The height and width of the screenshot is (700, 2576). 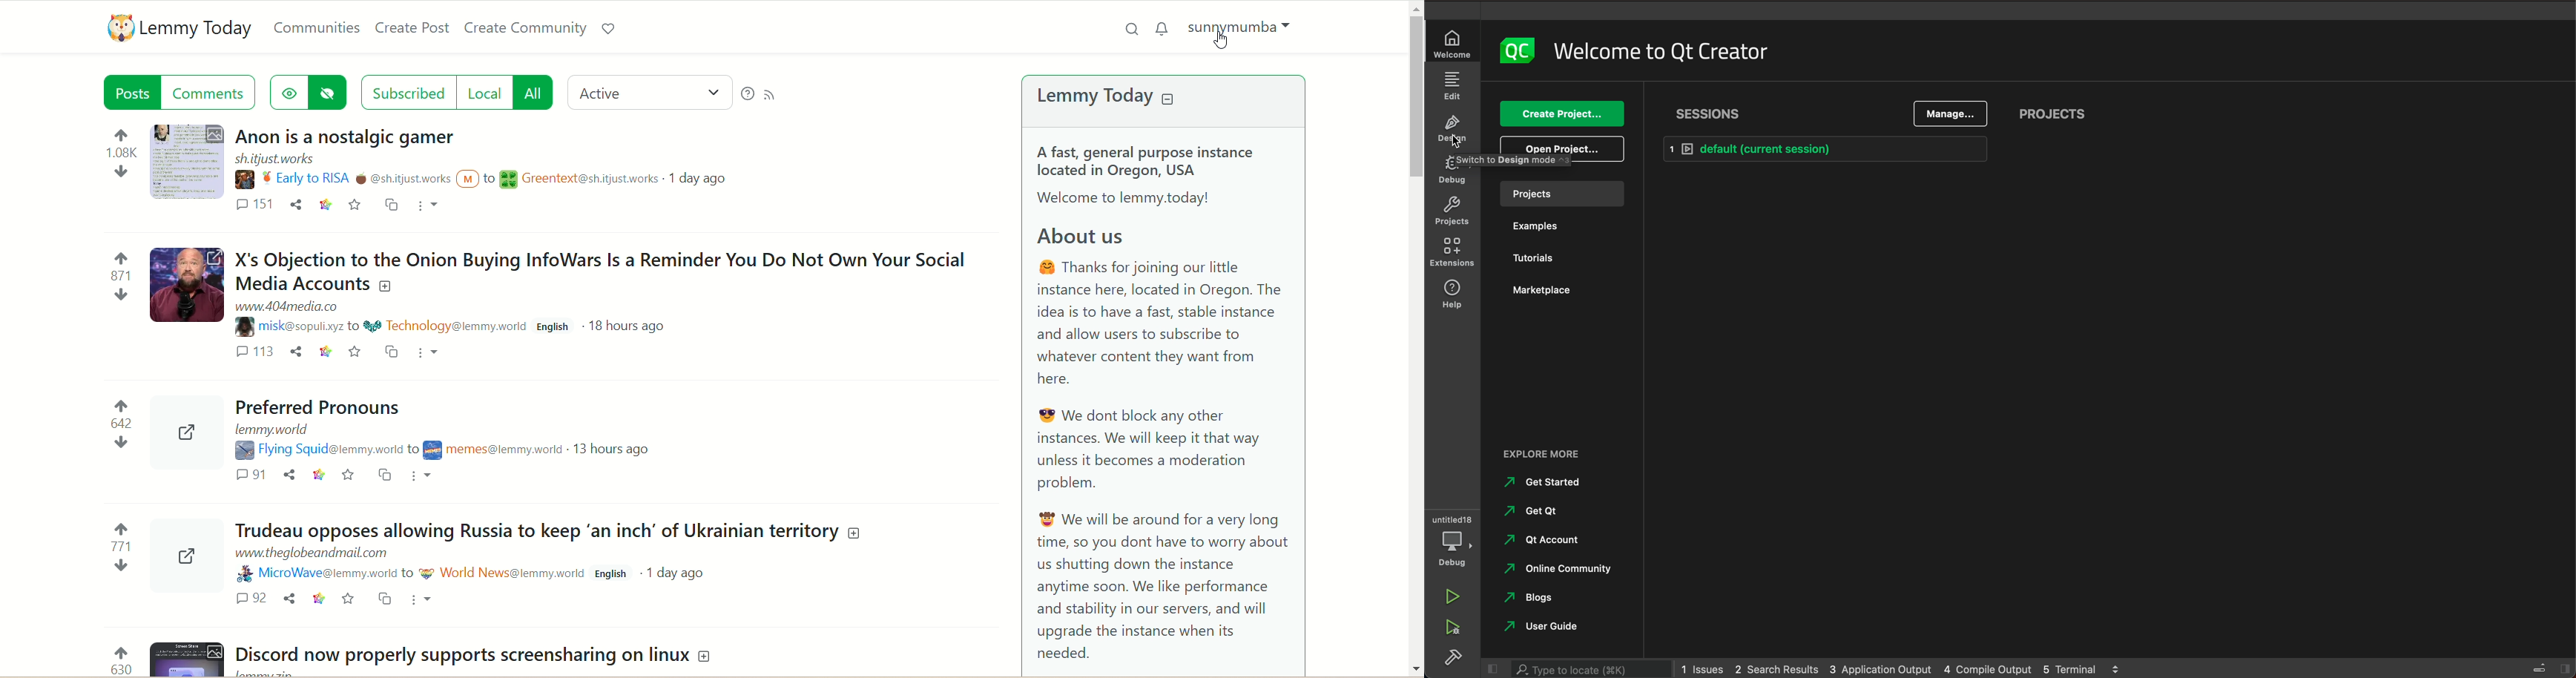 I want to click on cursor, so click(x=1458, y=142).